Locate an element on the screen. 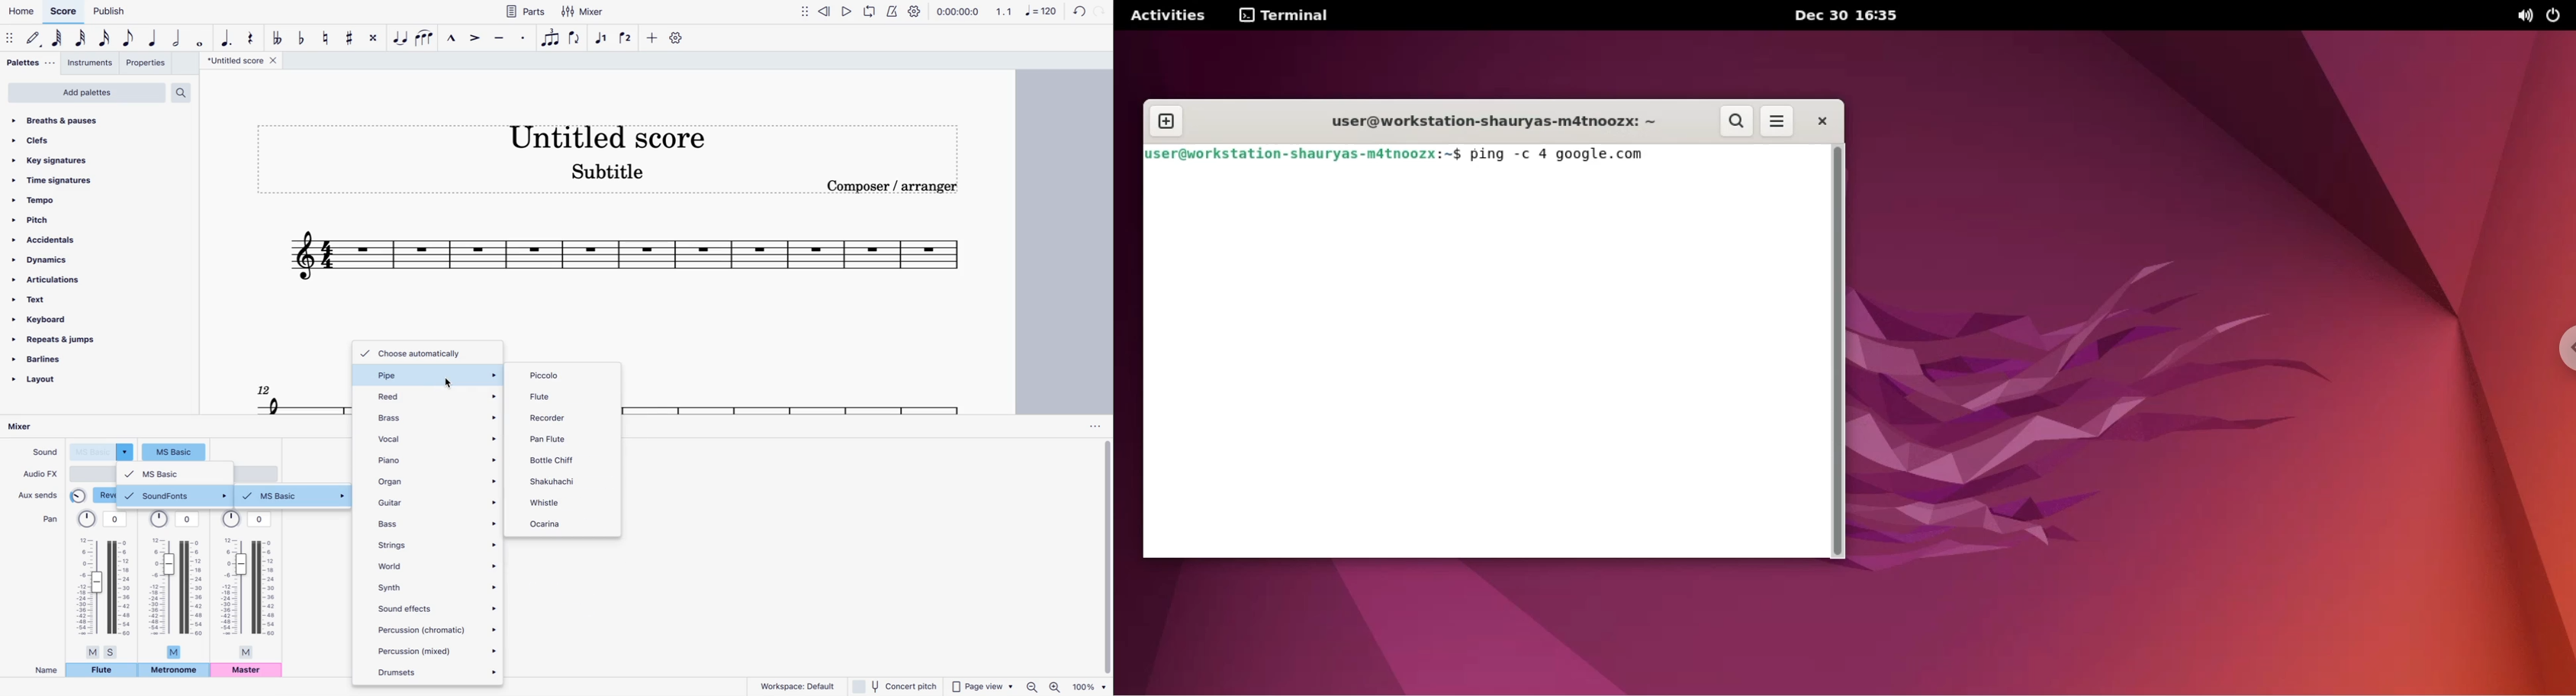 The image size is (2576, 700). flip direction is located at coordinates (576, 38).